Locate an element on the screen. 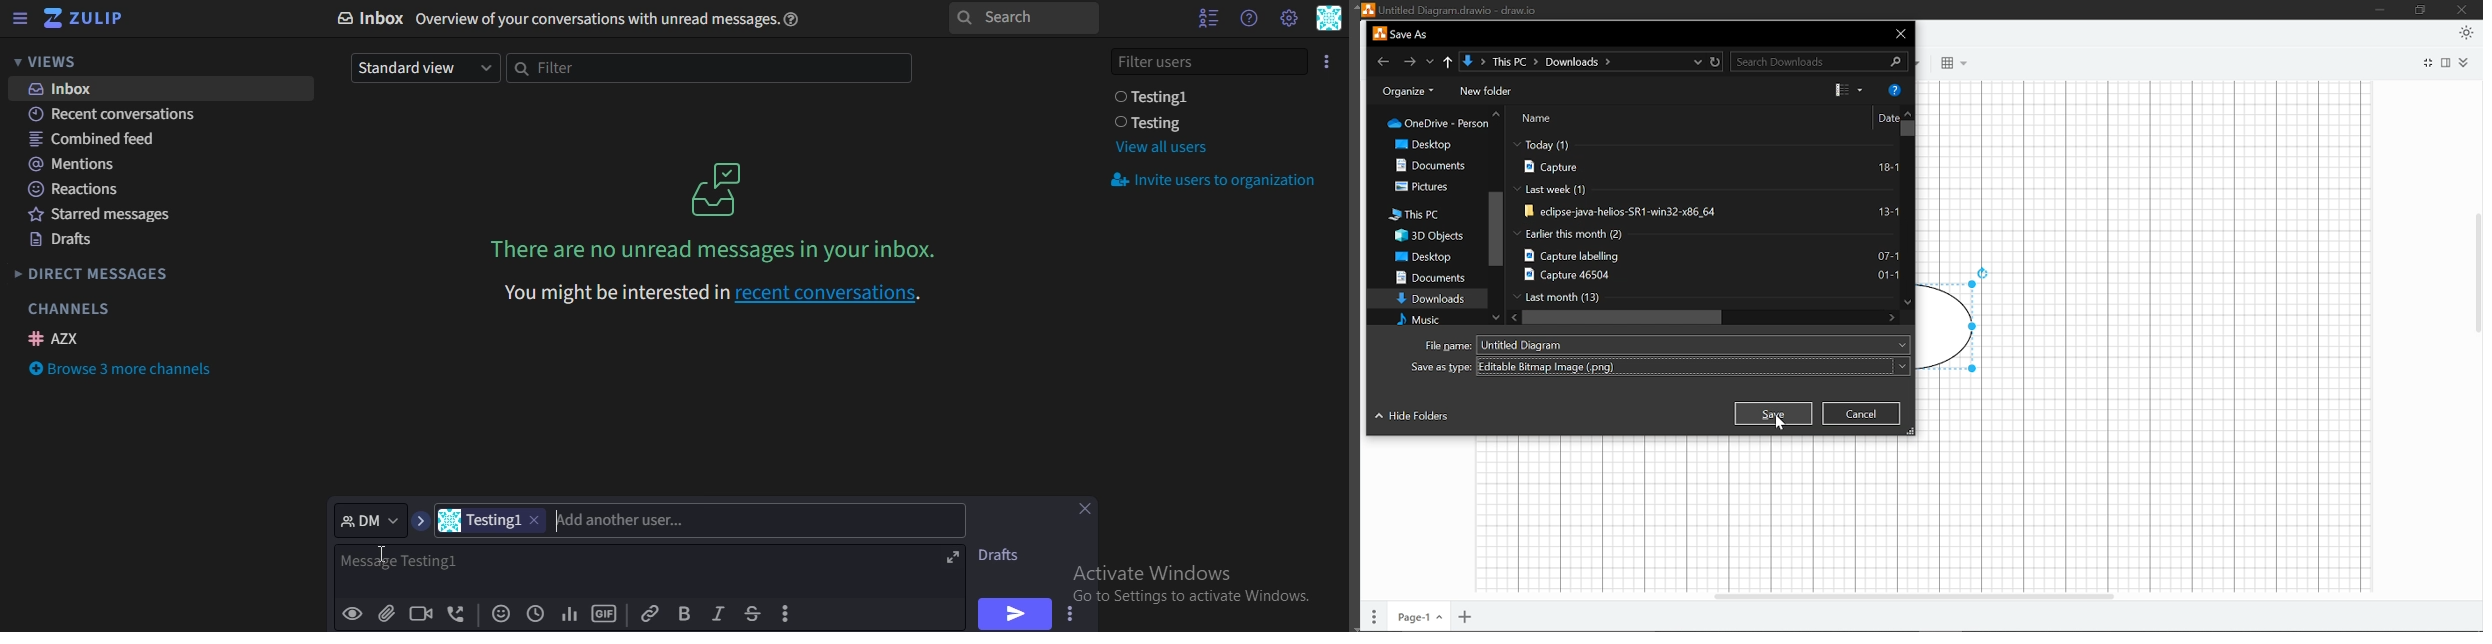  mentions is located at coordinates (76, 164).